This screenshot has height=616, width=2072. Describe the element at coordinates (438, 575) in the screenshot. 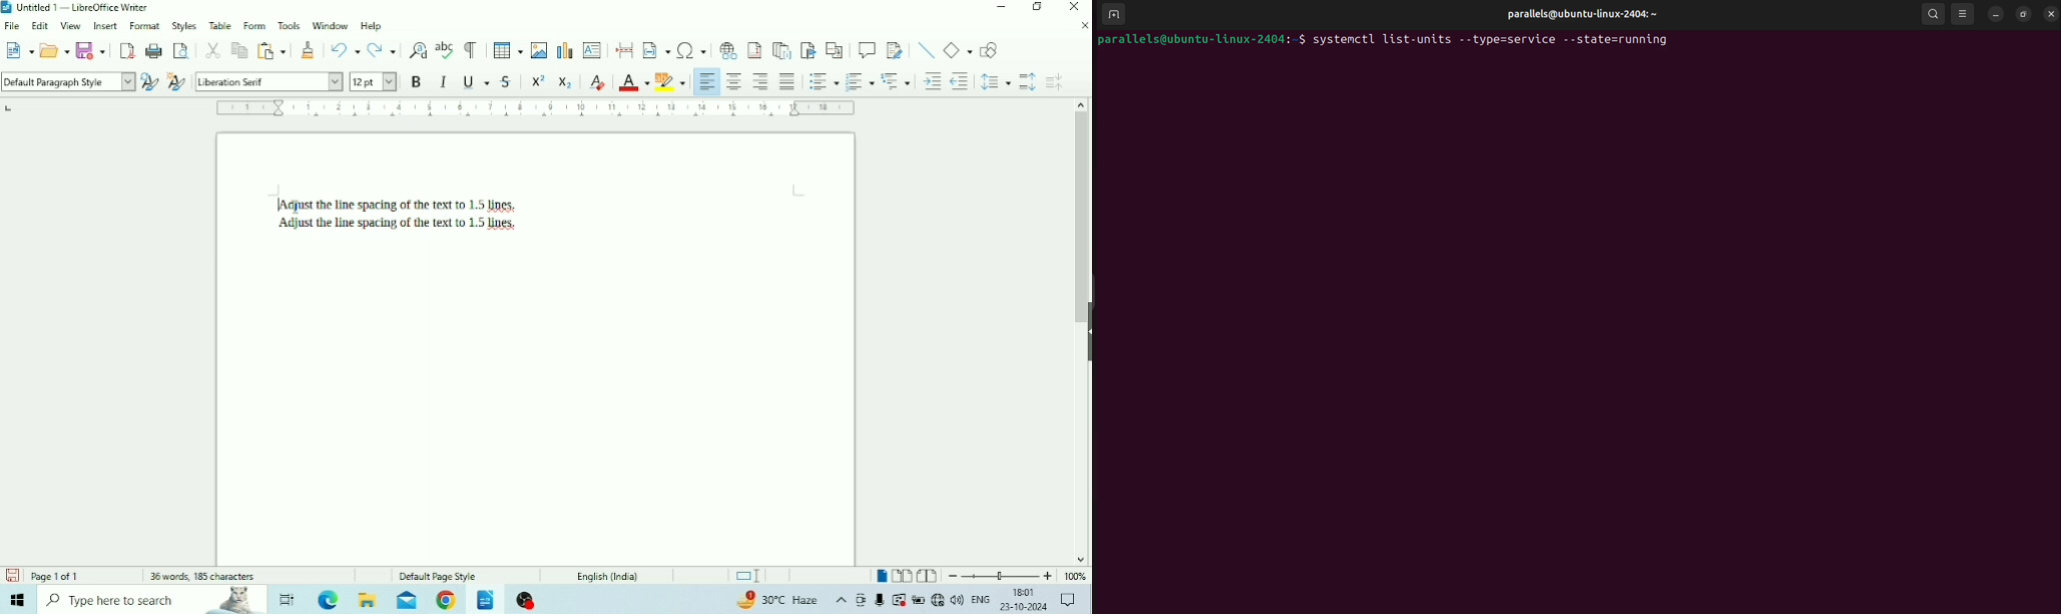

I see `Default Page Style` at that location.